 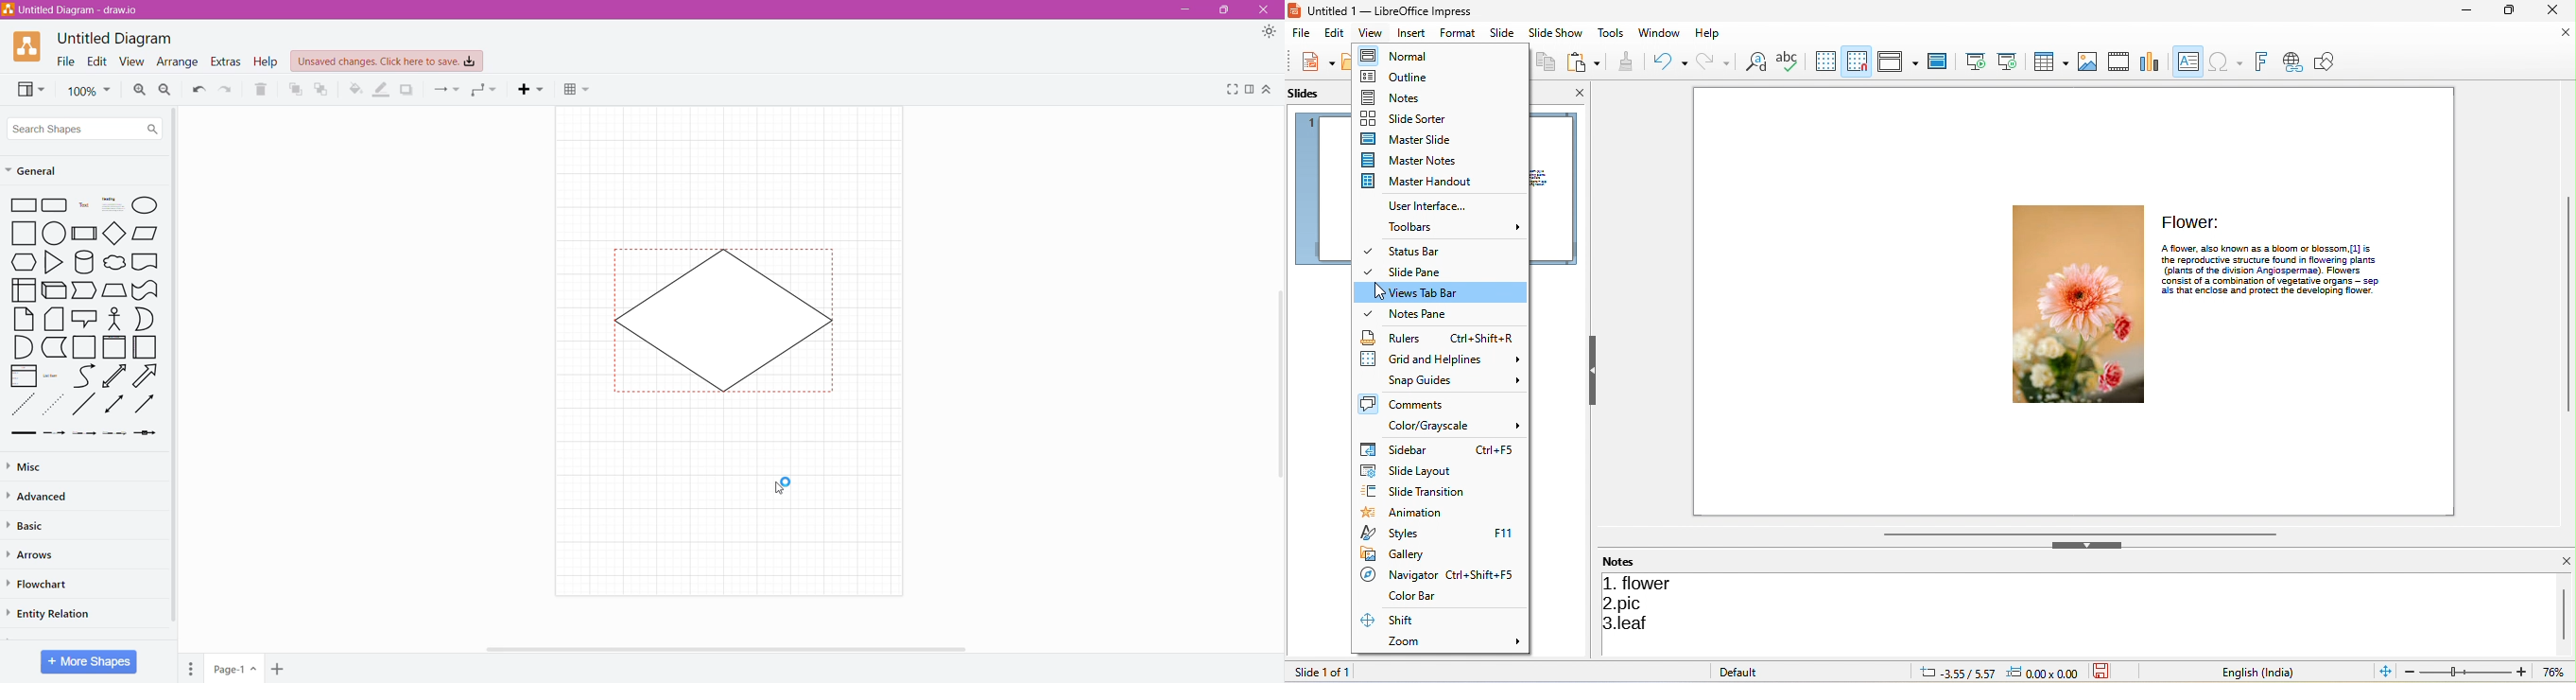 I want to click on show draw function, so click(x=2326, y=61).